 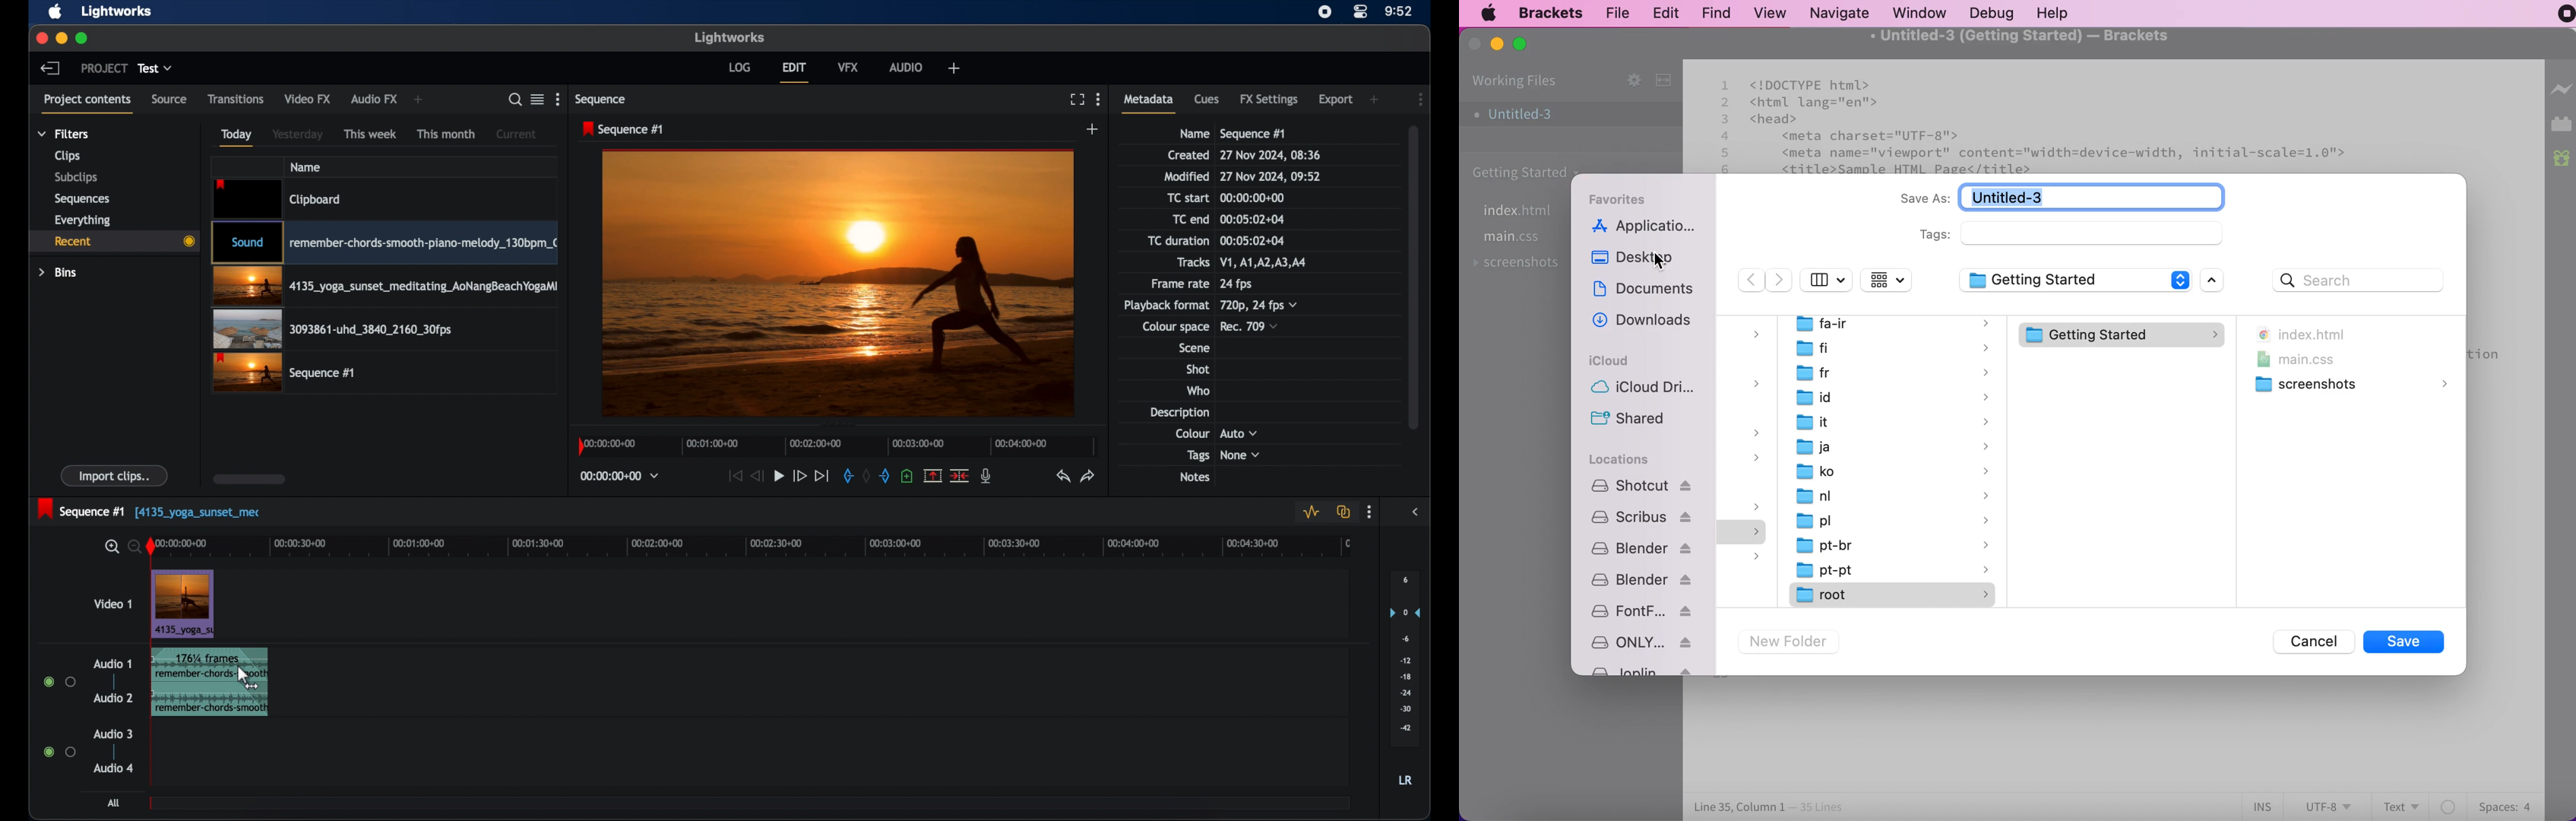 What do you see at coordinates (419, 100) in the screenshot?
I see `add` at bounding box center [419, 100].